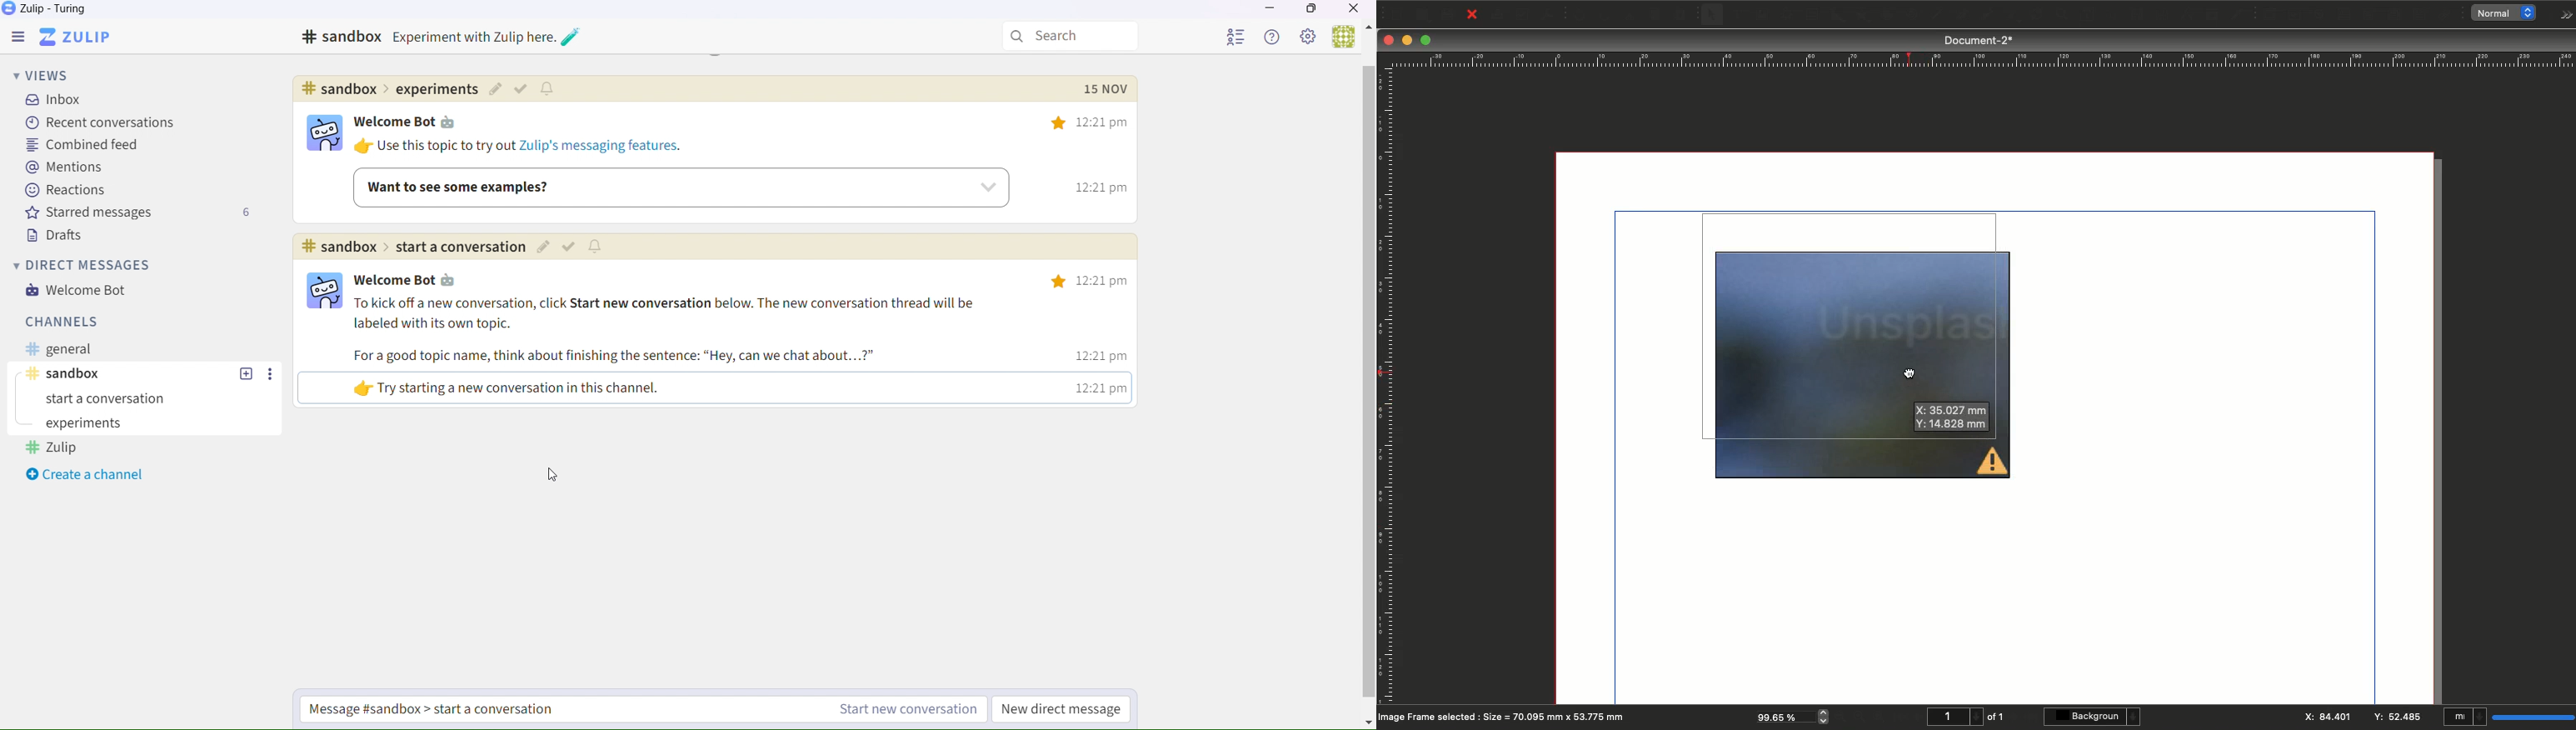 This screenshot has height=756, width=2576. Describe the element at coordinates (1355, 9) in the screenshot. I see `Close` at that location.